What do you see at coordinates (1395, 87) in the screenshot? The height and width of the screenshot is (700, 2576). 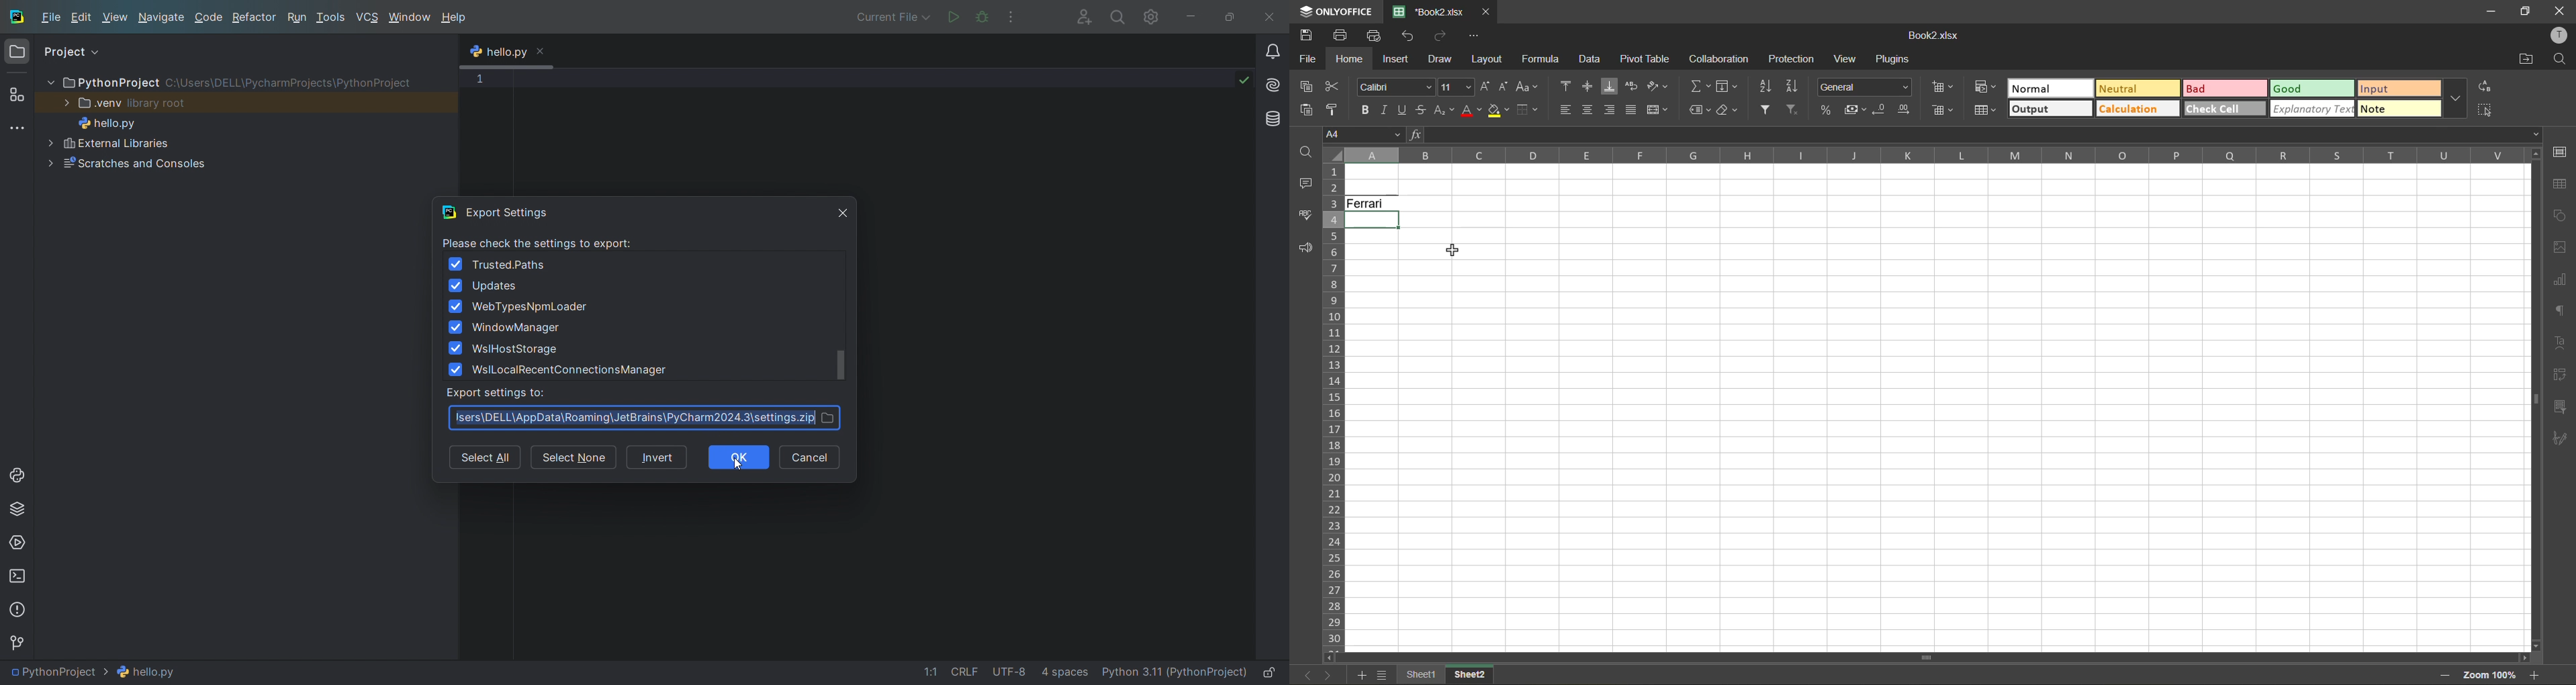 I see `font style` at bounding box center [1395, 87].